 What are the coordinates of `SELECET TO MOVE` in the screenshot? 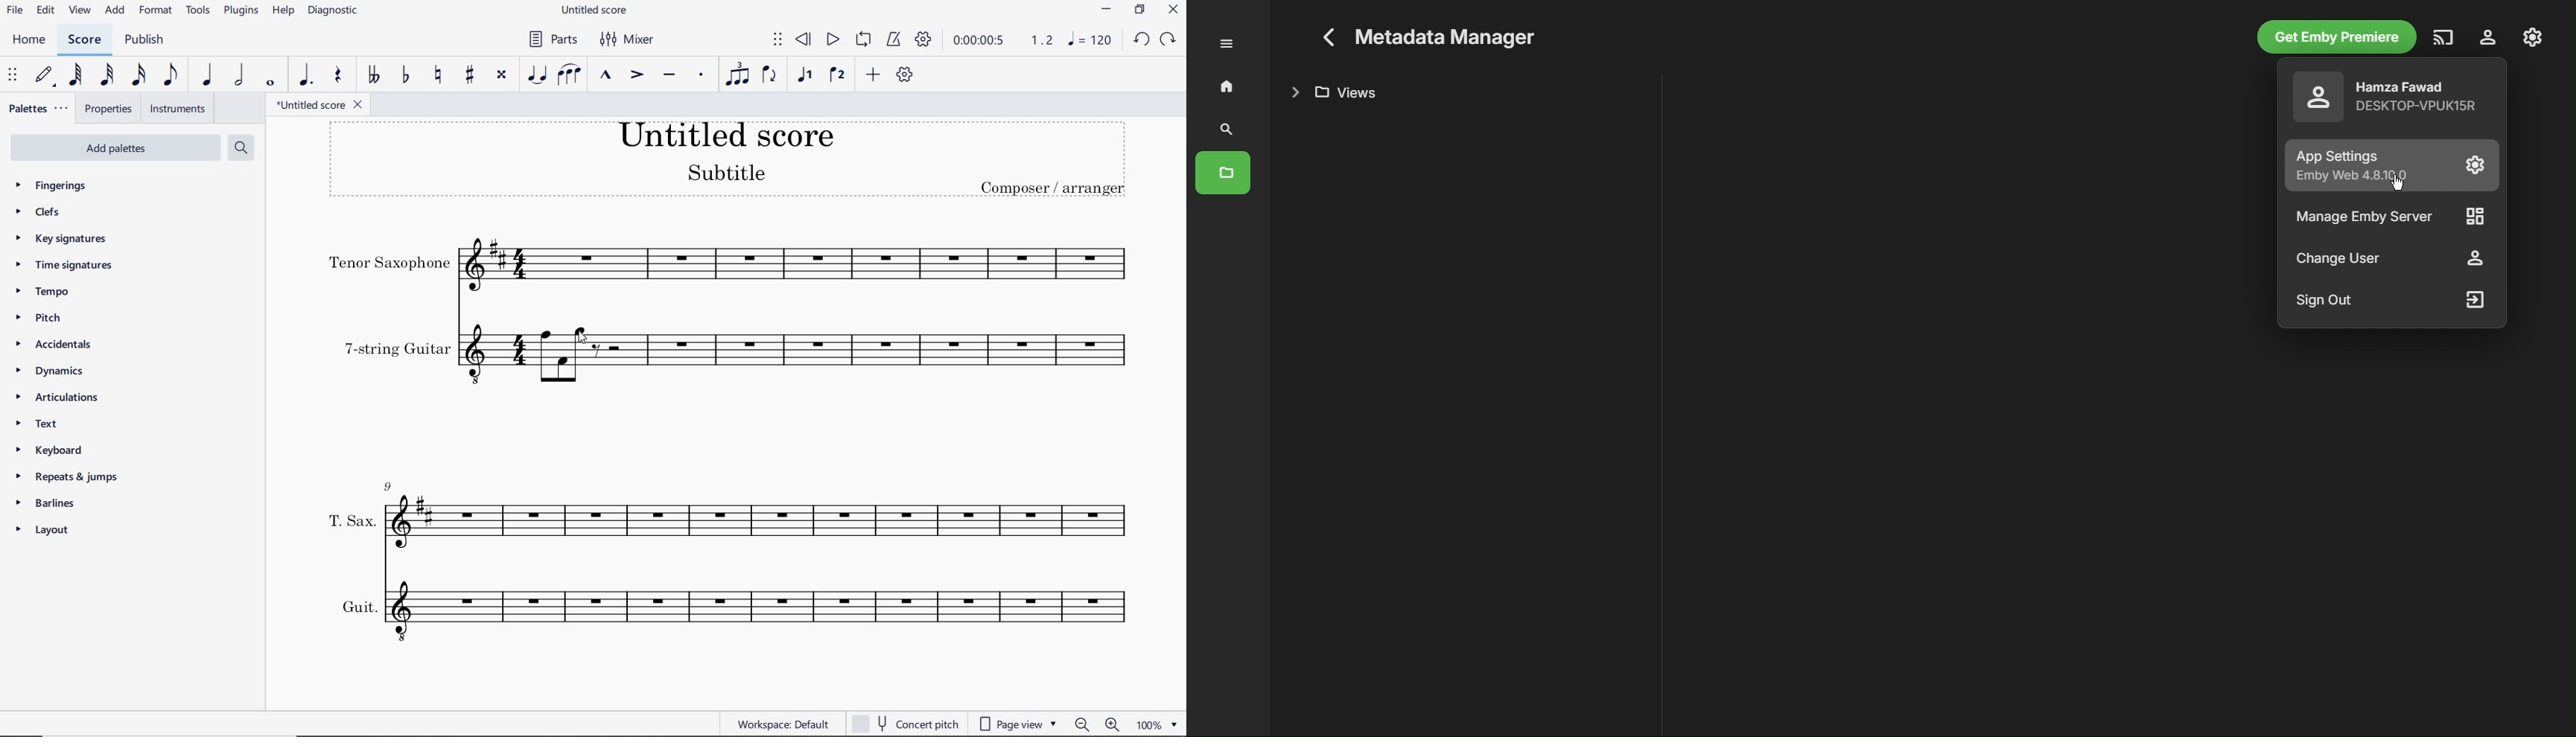 It's located at (13, 76).